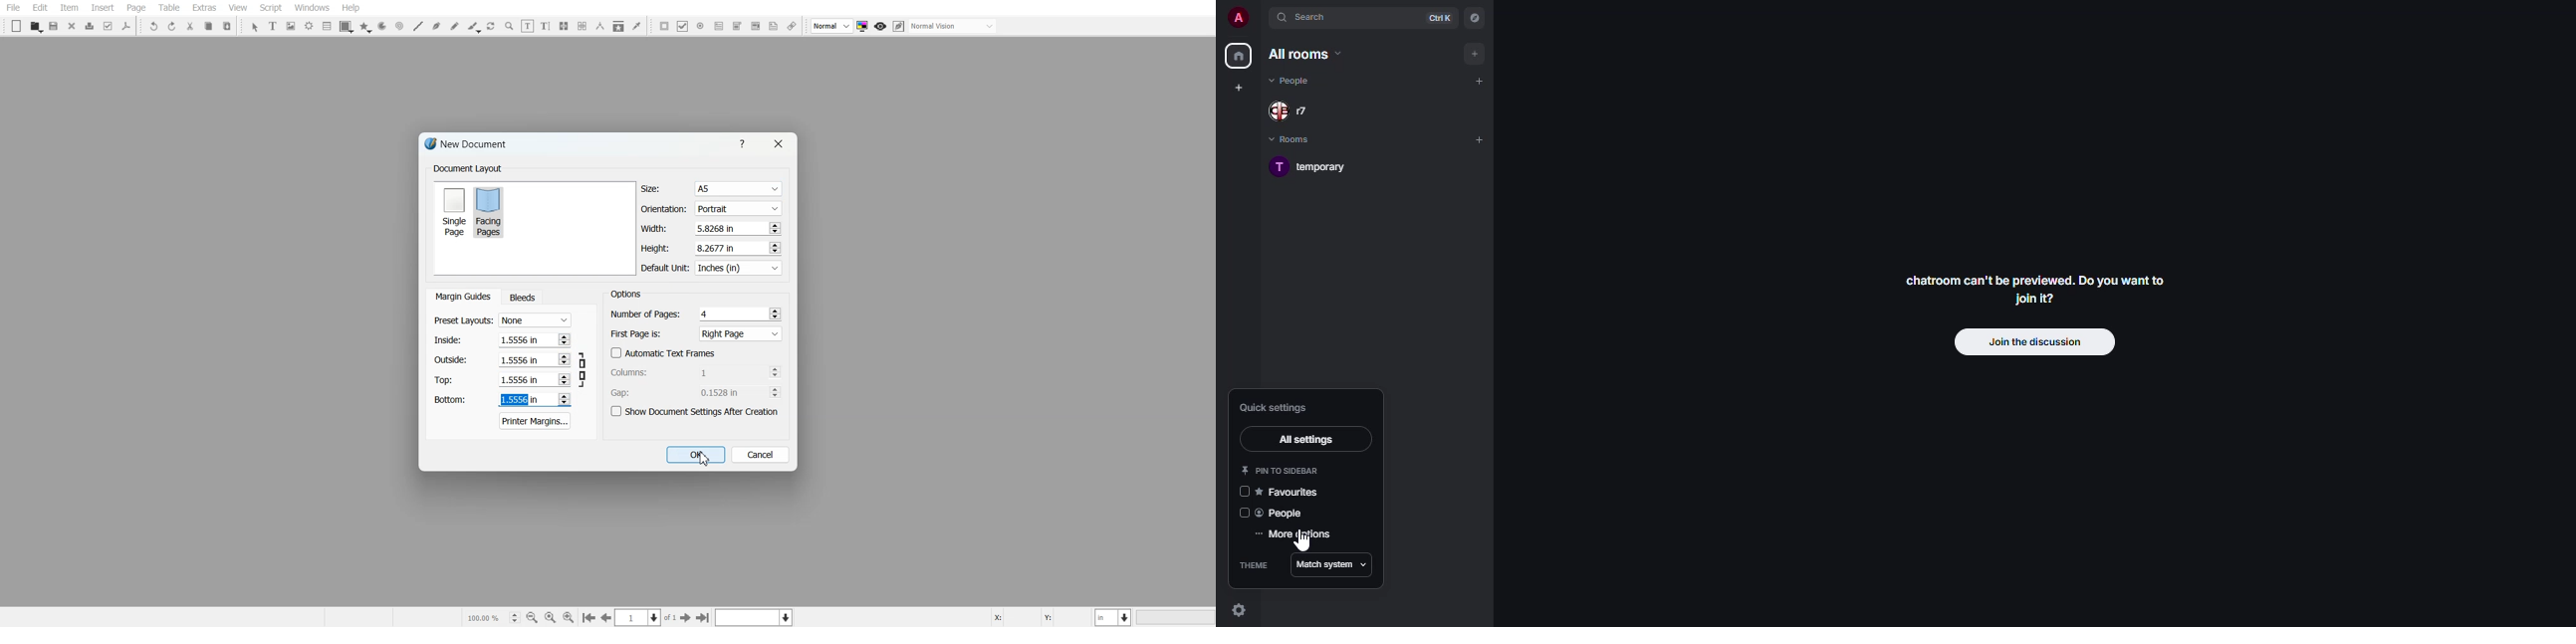 This screenshot has height=644, width=2576. What do you see at coordinates (518, 359) in the screenshot?
I see `1.5556 in` at bounding box center [518, 359].